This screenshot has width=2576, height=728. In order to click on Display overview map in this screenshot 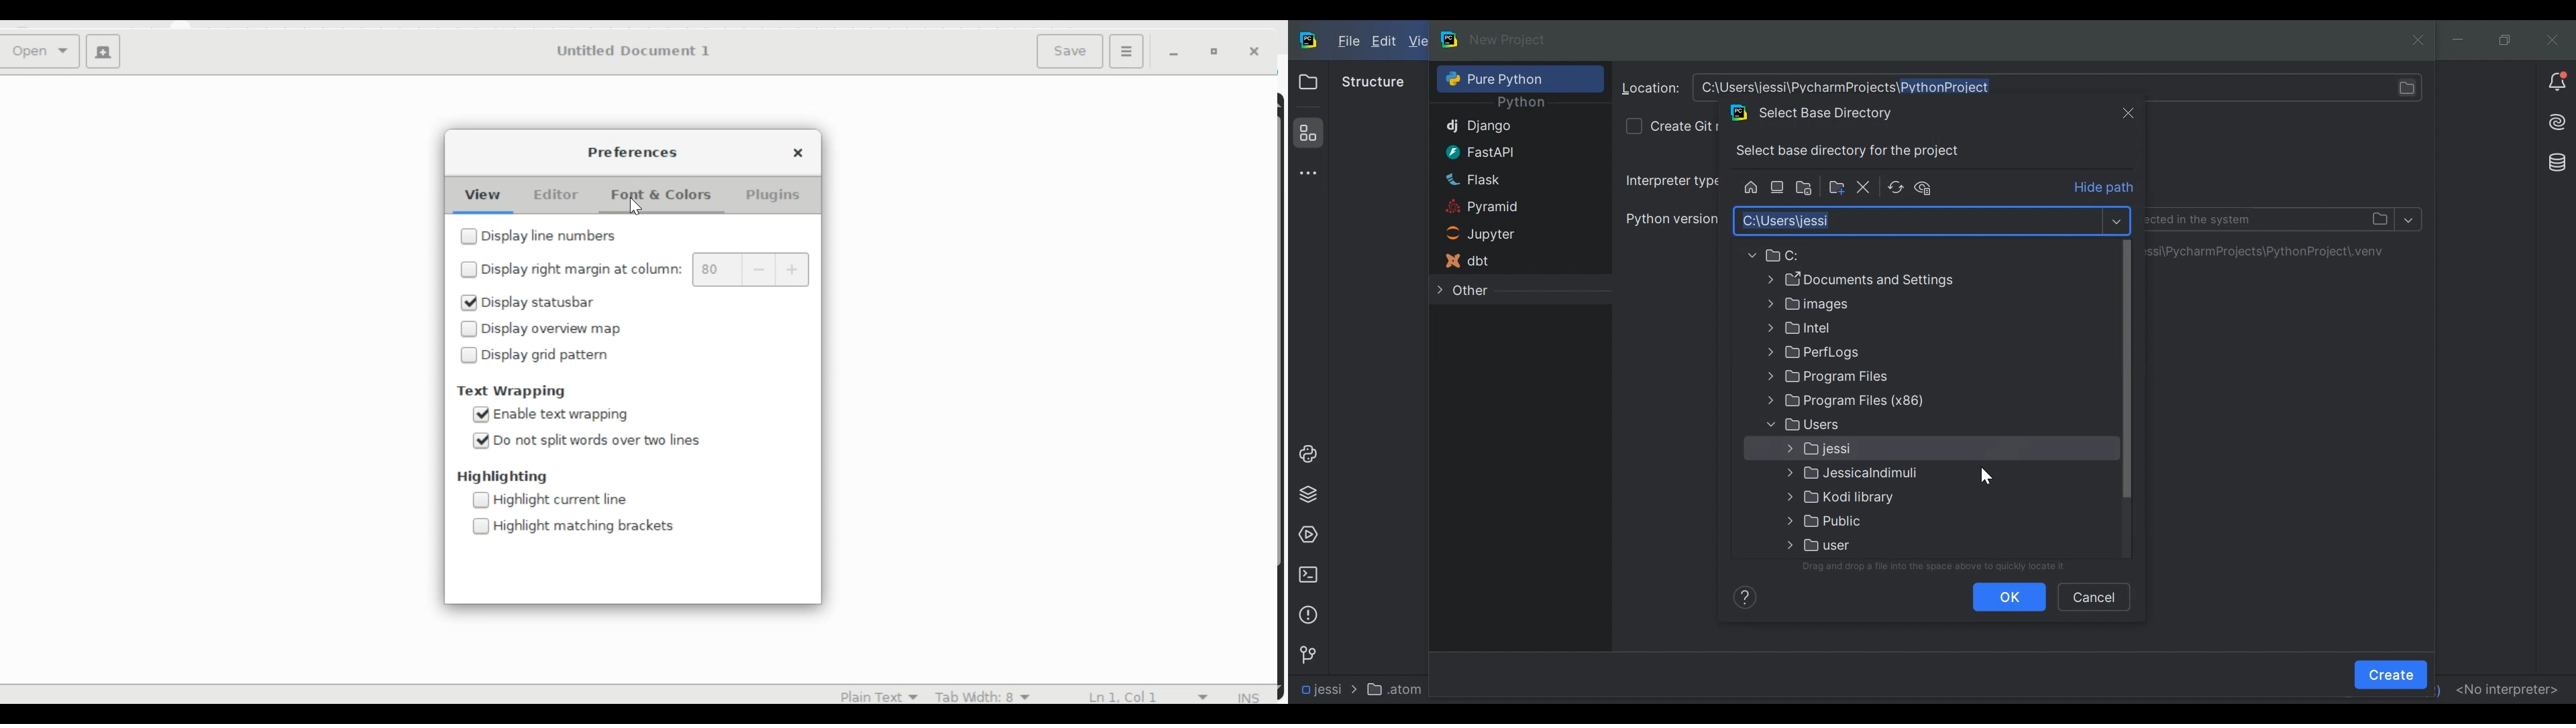, I will do `click(561, 329)`.